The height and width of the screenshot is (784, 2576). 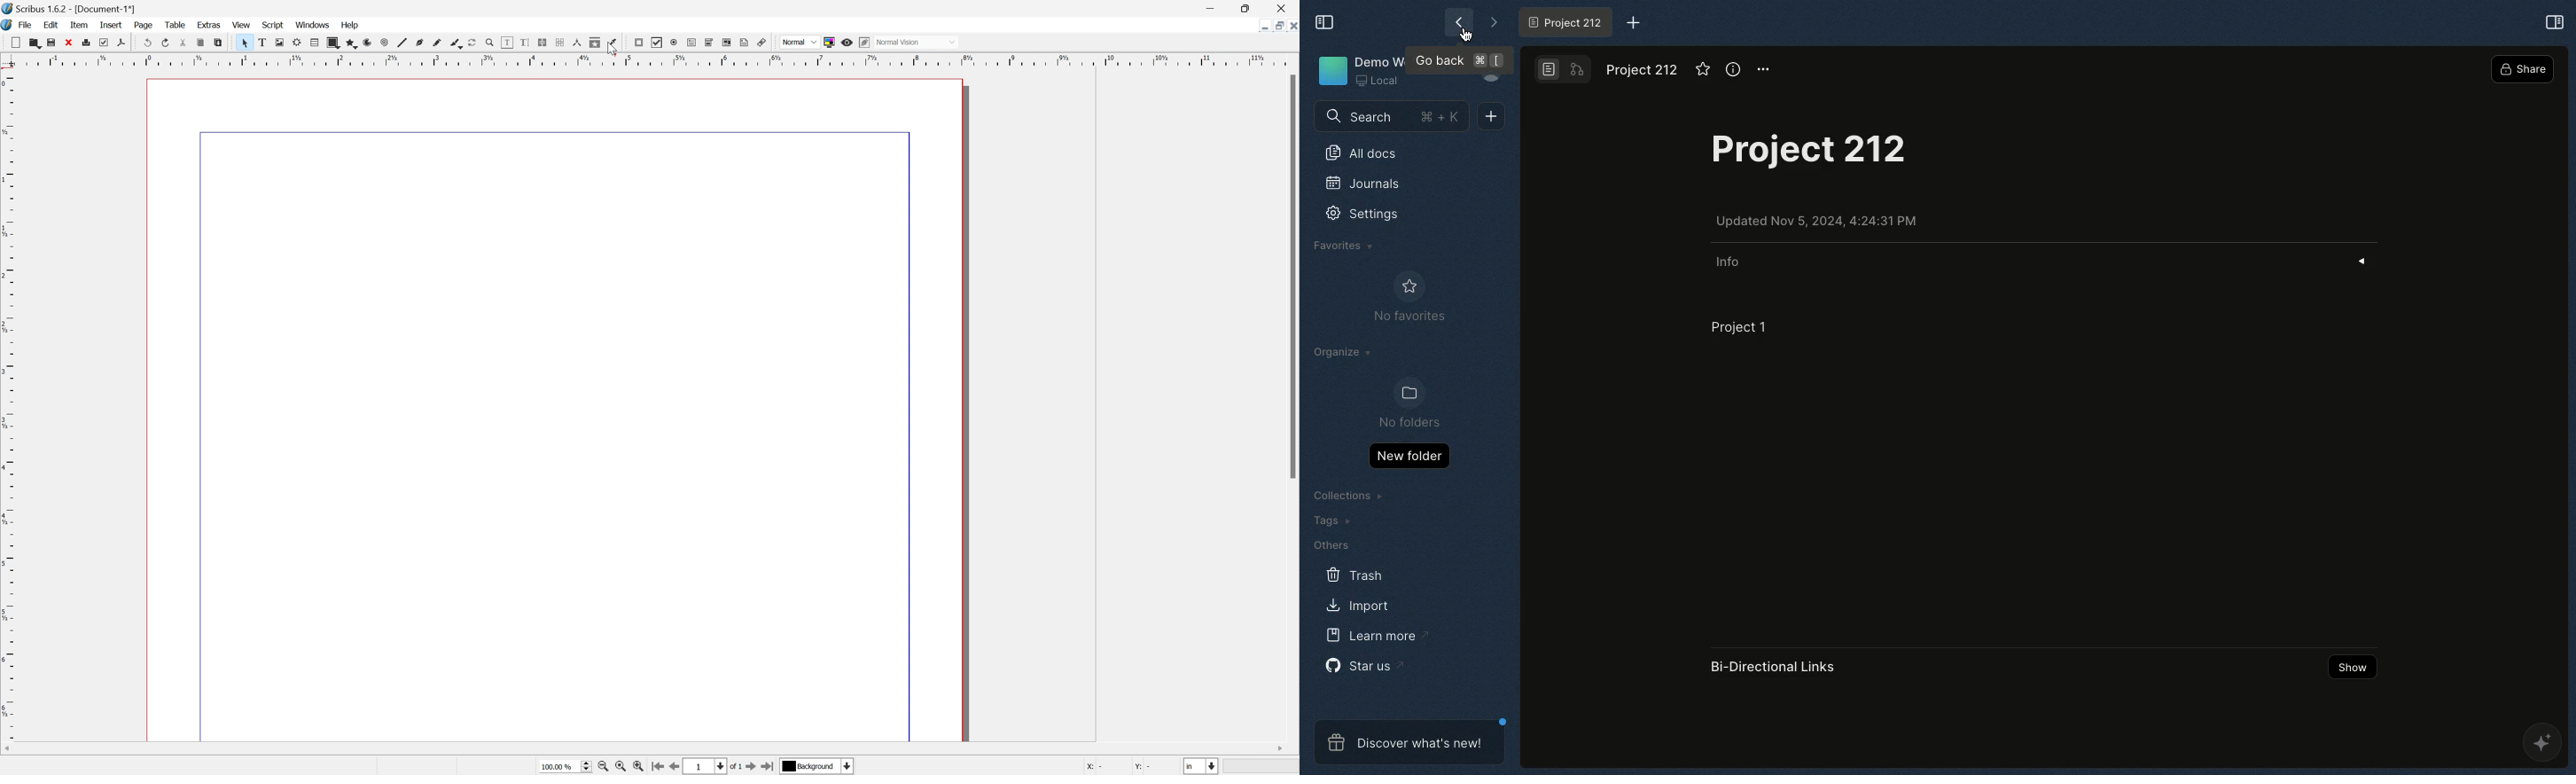 I want to click on Restore Down, so click(x=1278, y=26).